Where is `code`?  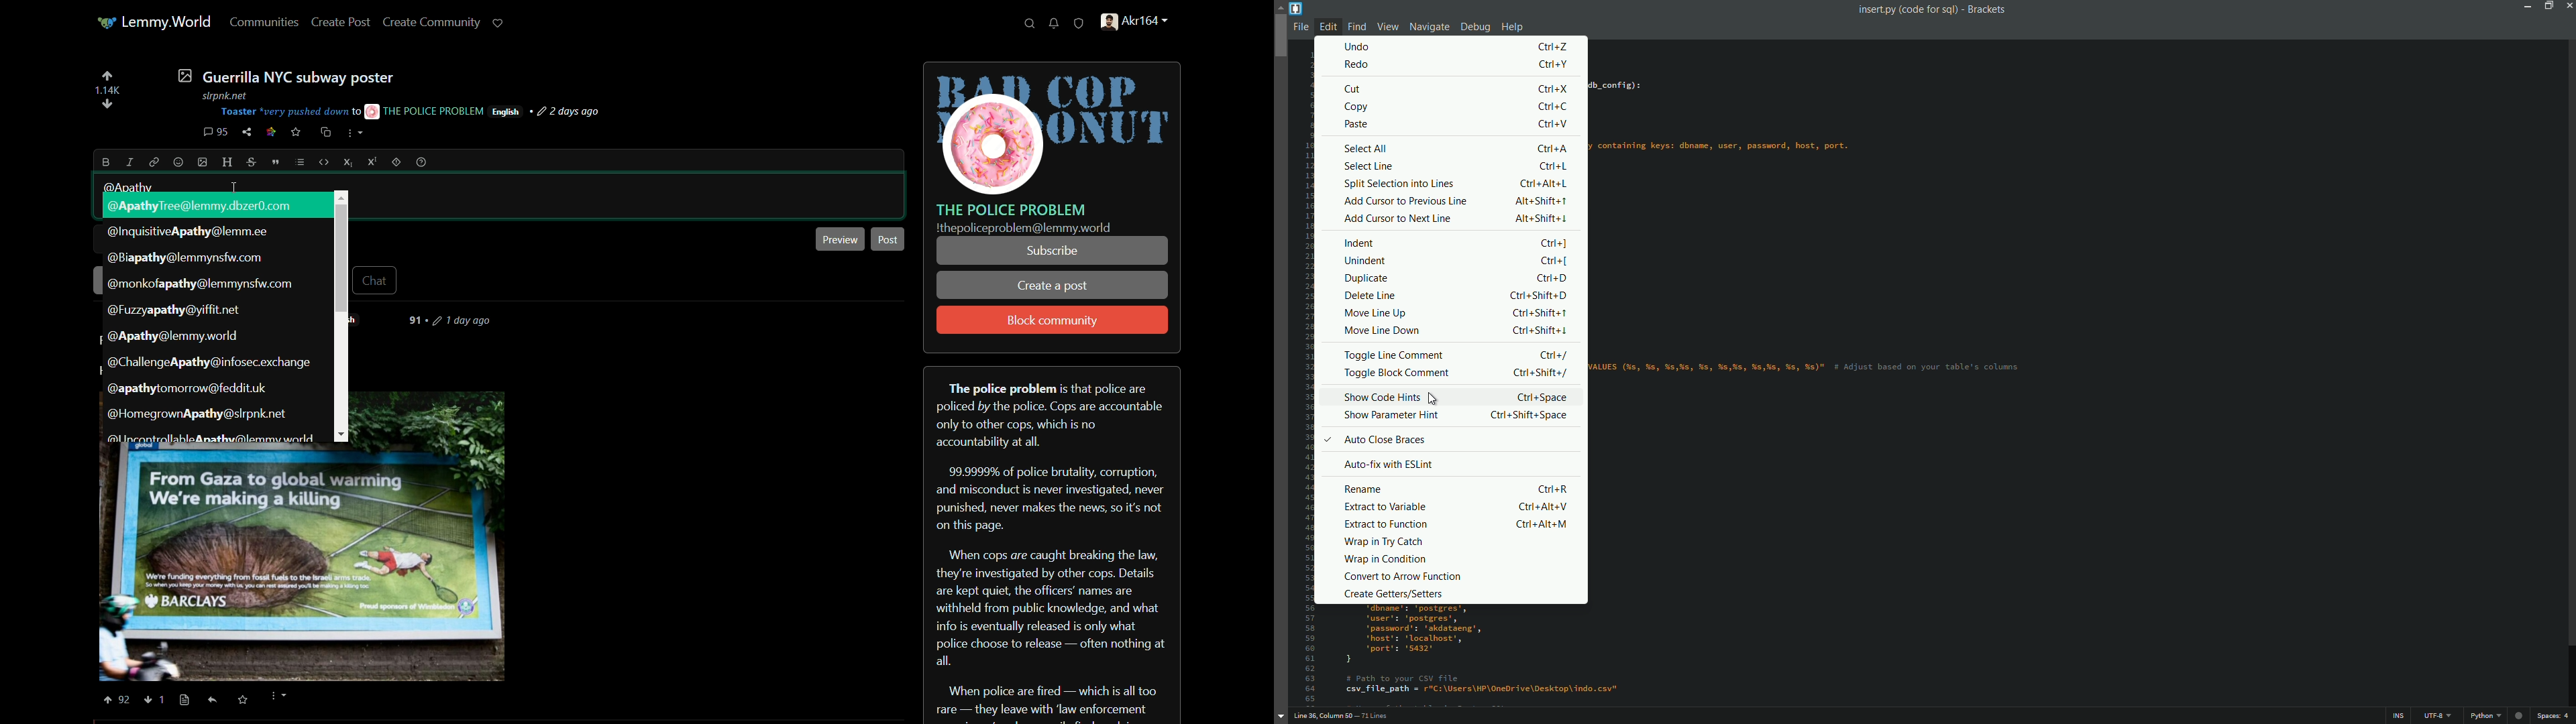 code is located at coordinates (325, 162).